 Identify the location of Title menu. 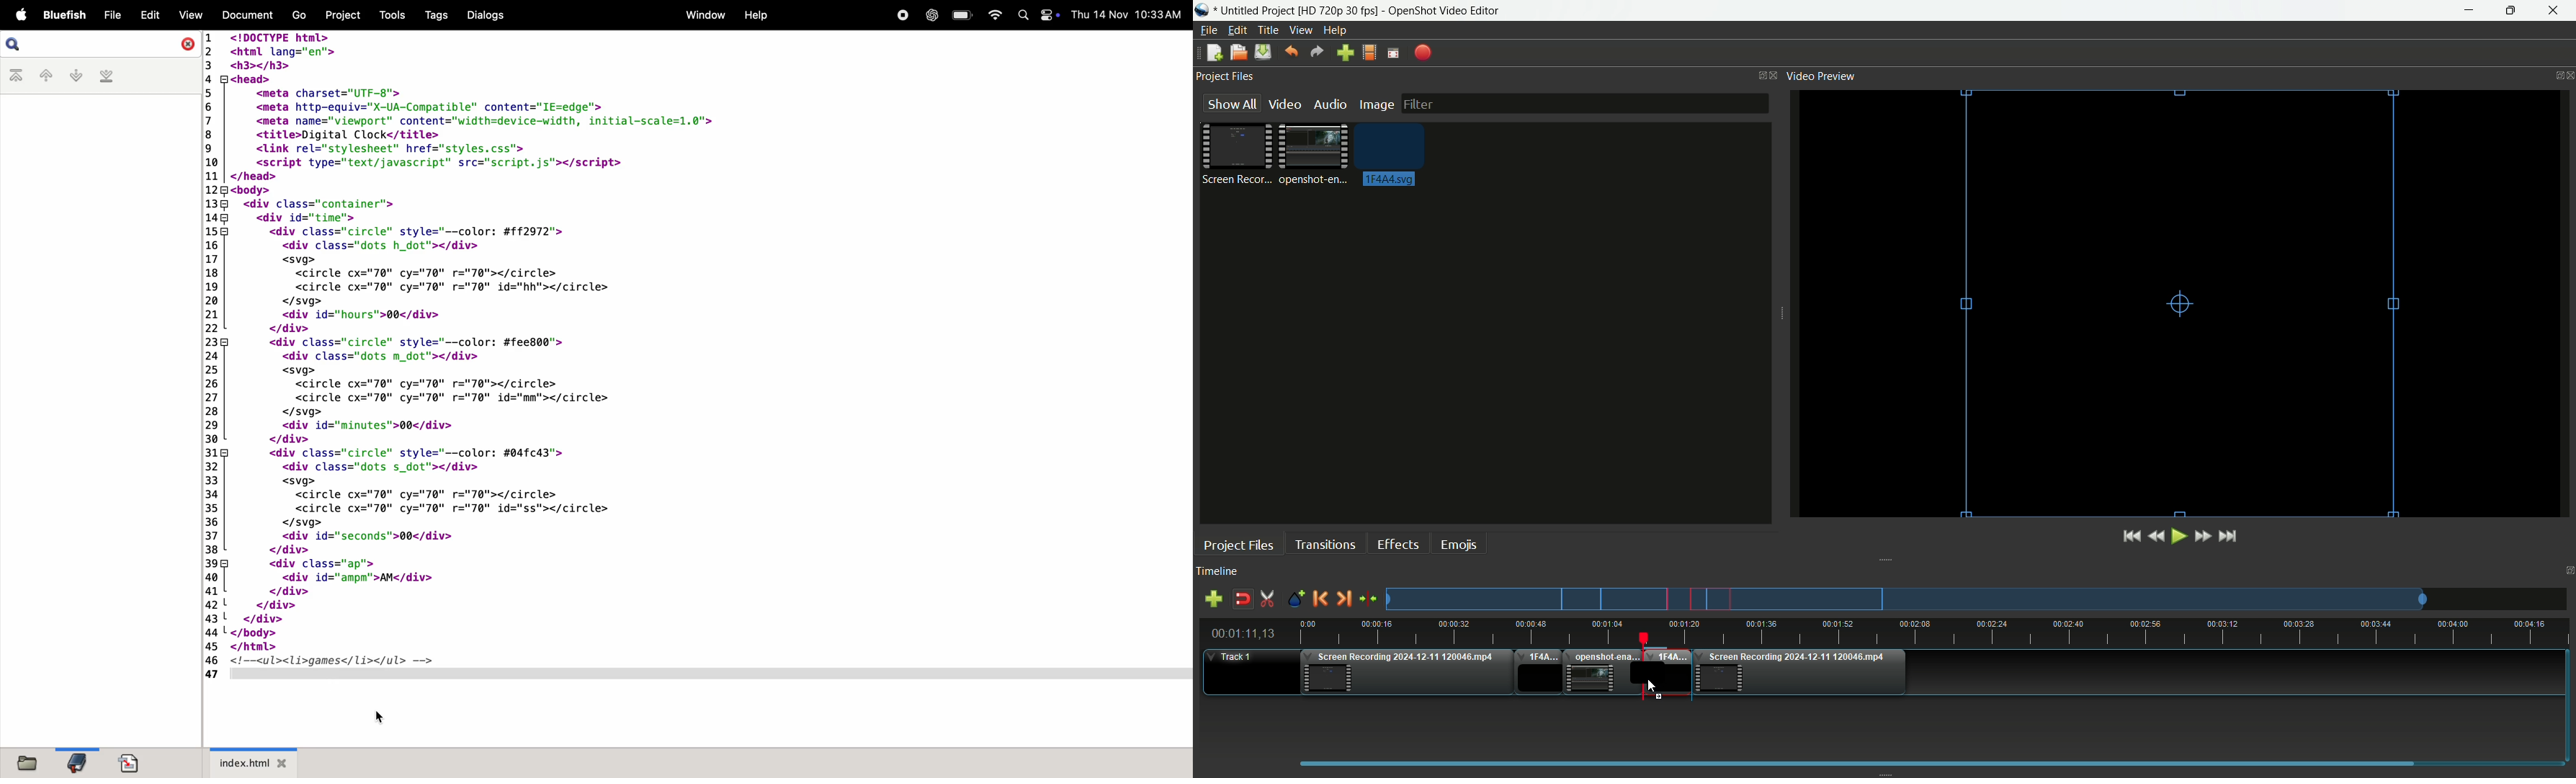
(1265, 32).